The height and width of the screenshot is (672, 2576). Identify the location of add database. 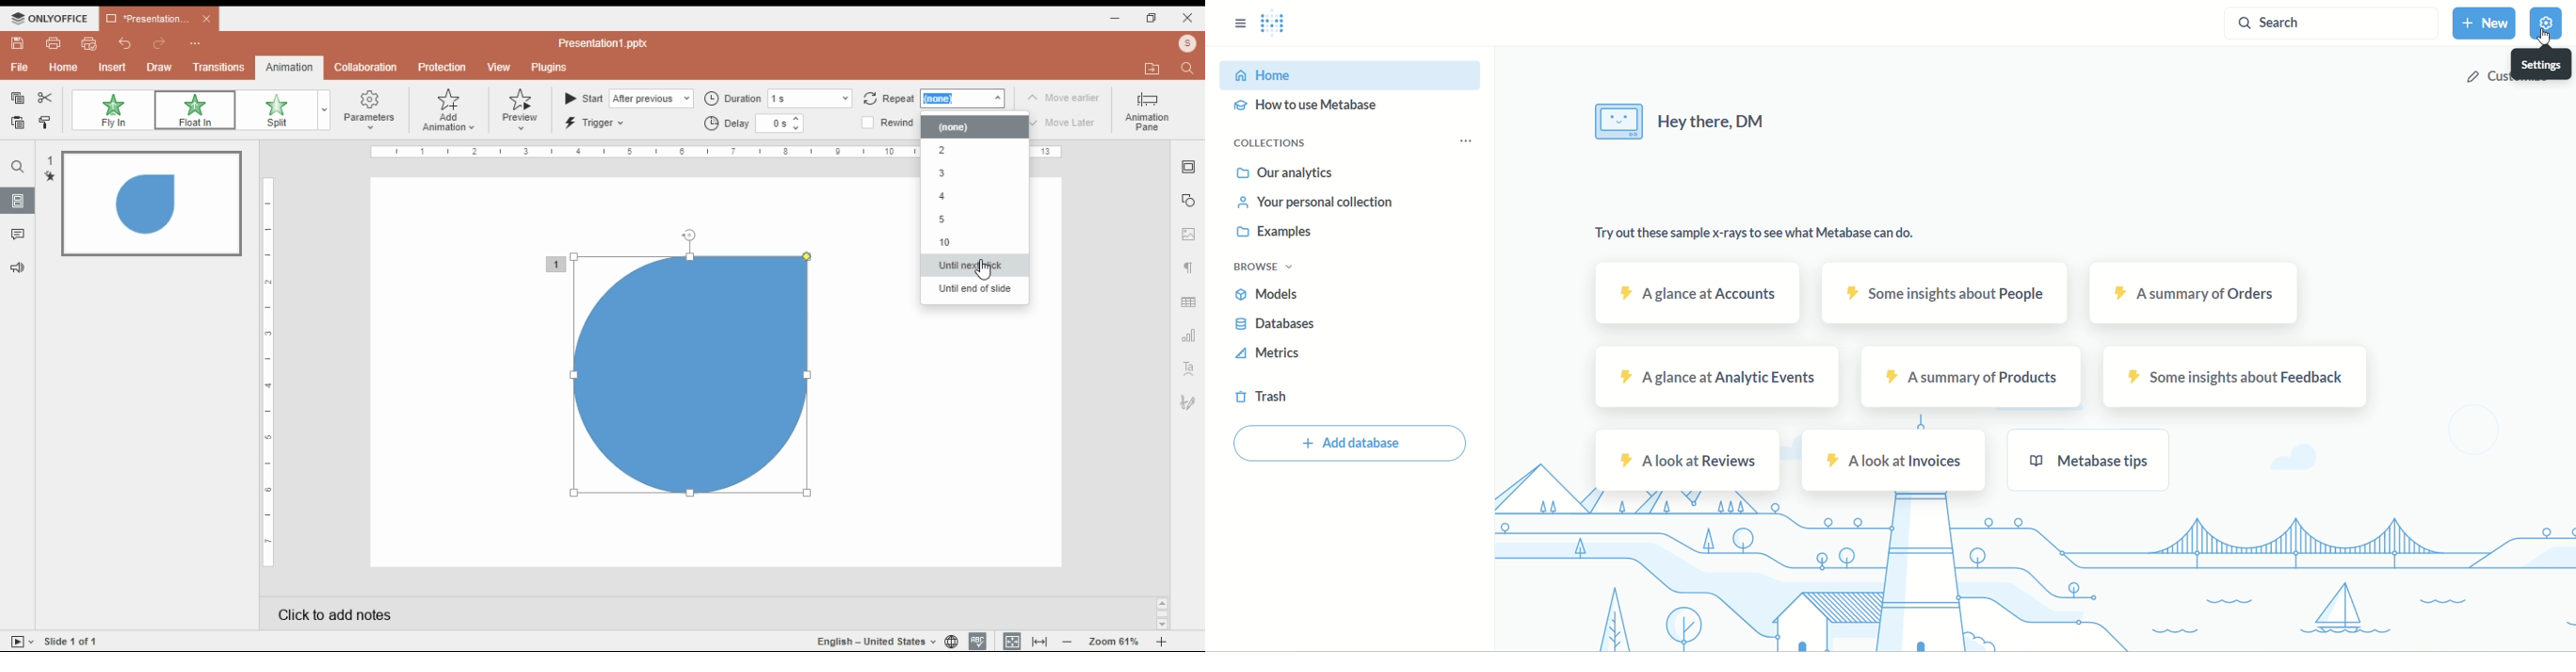
(1348, 444).